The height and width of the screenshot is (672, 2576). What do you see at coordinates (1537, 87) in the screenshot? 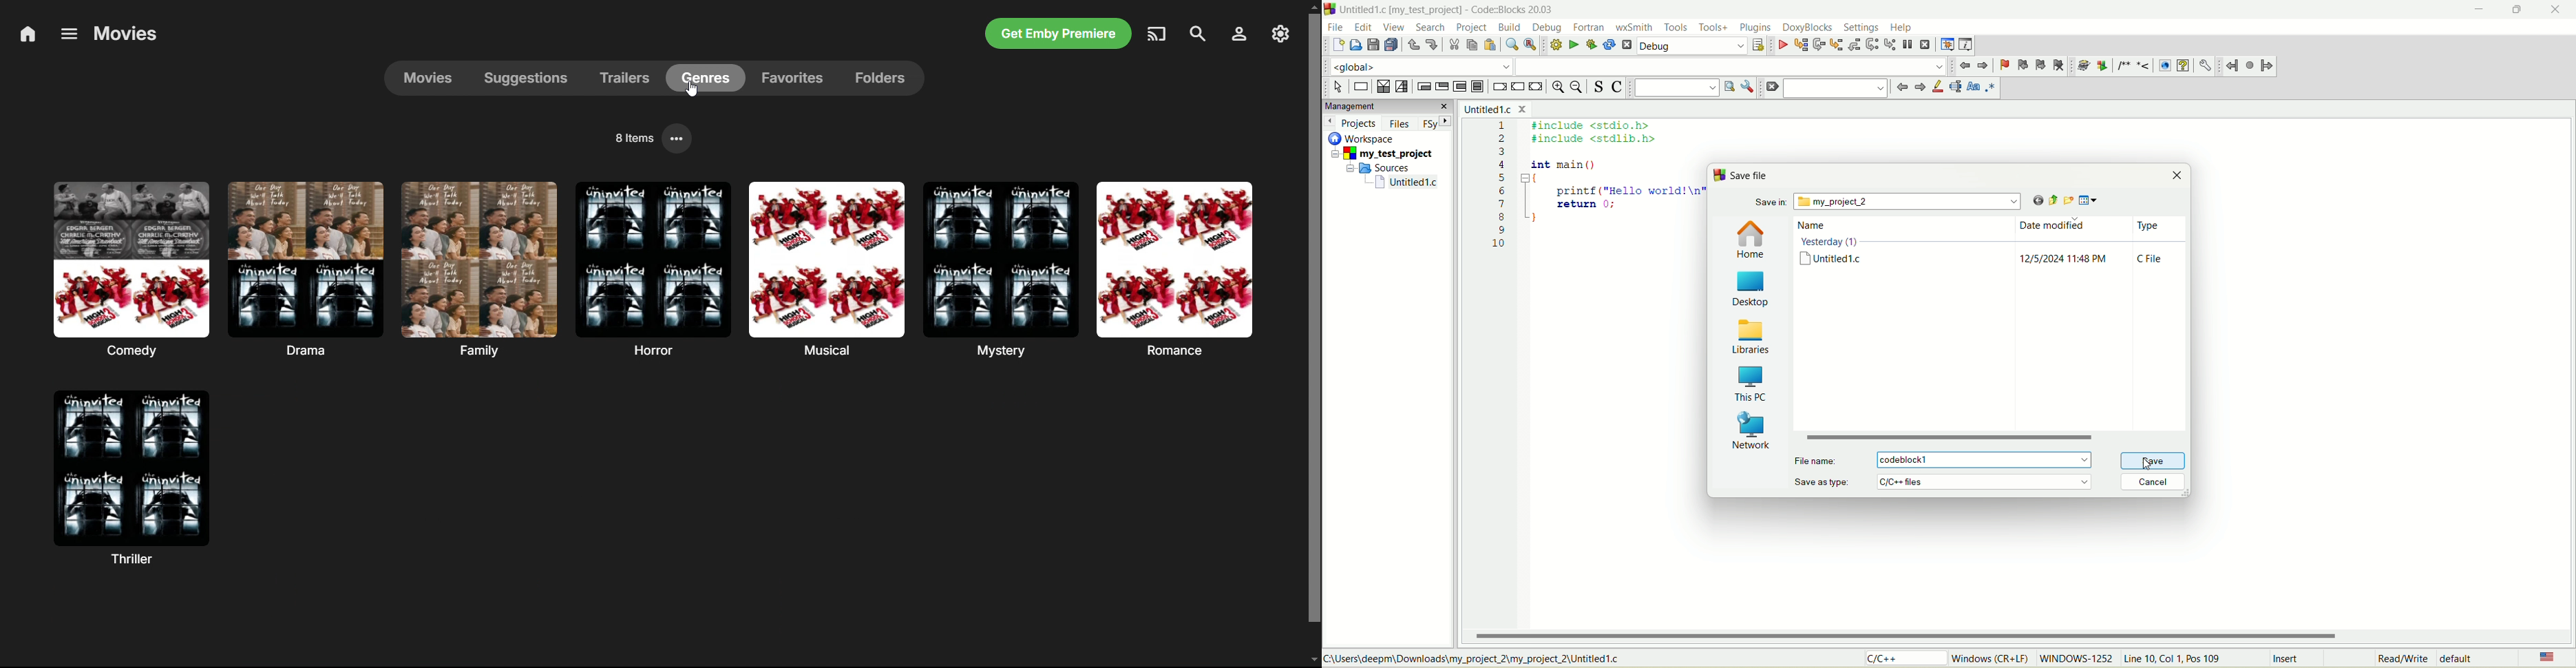
I see `return instruction` at bounding box center [1537, 87].